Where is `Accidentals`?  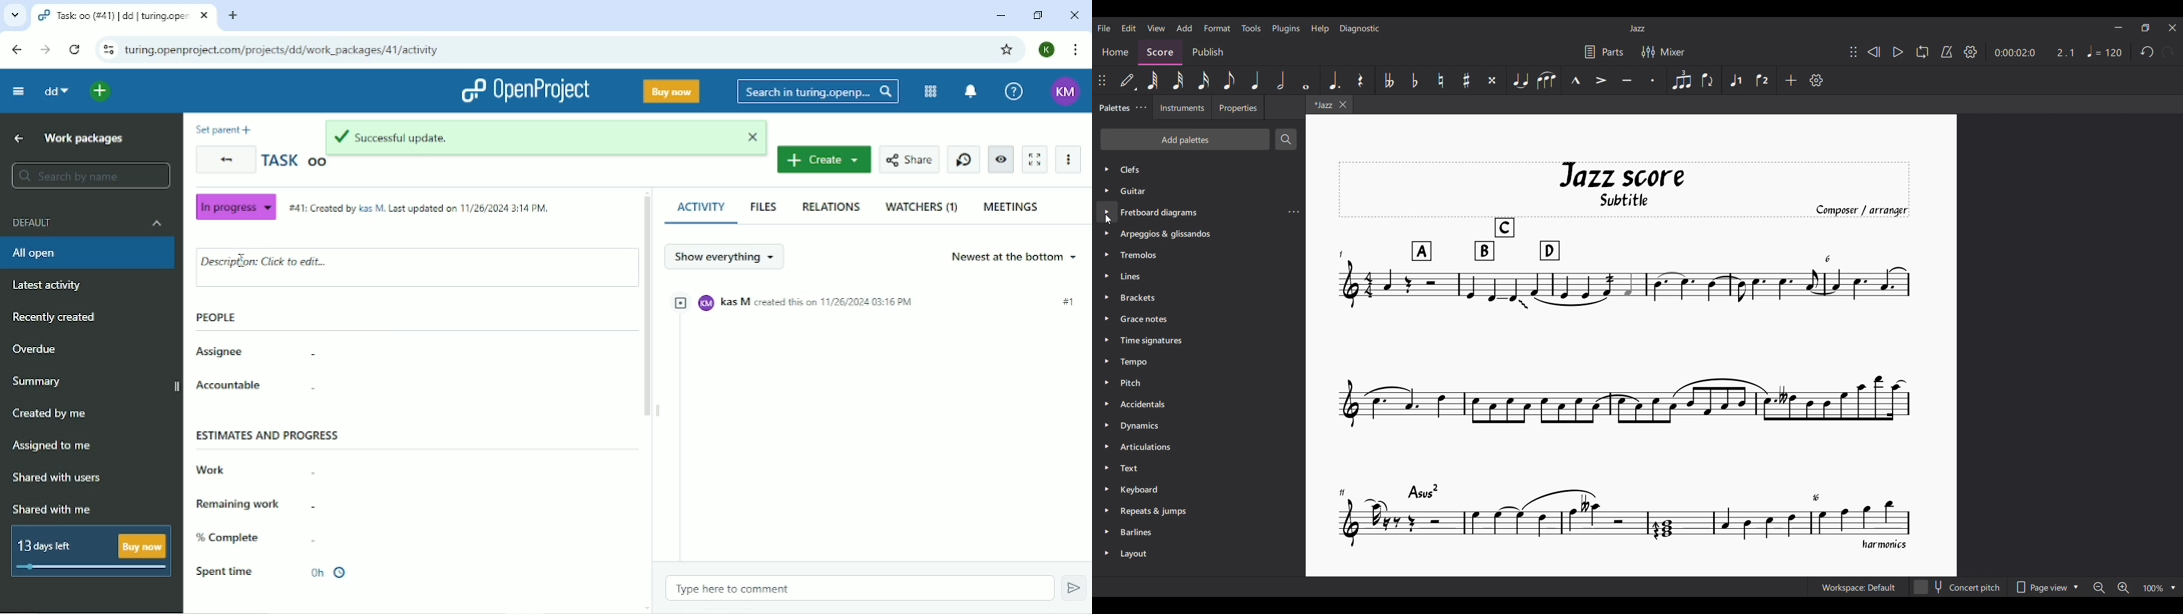
Accidentals is located at coordinates (1147, 404).